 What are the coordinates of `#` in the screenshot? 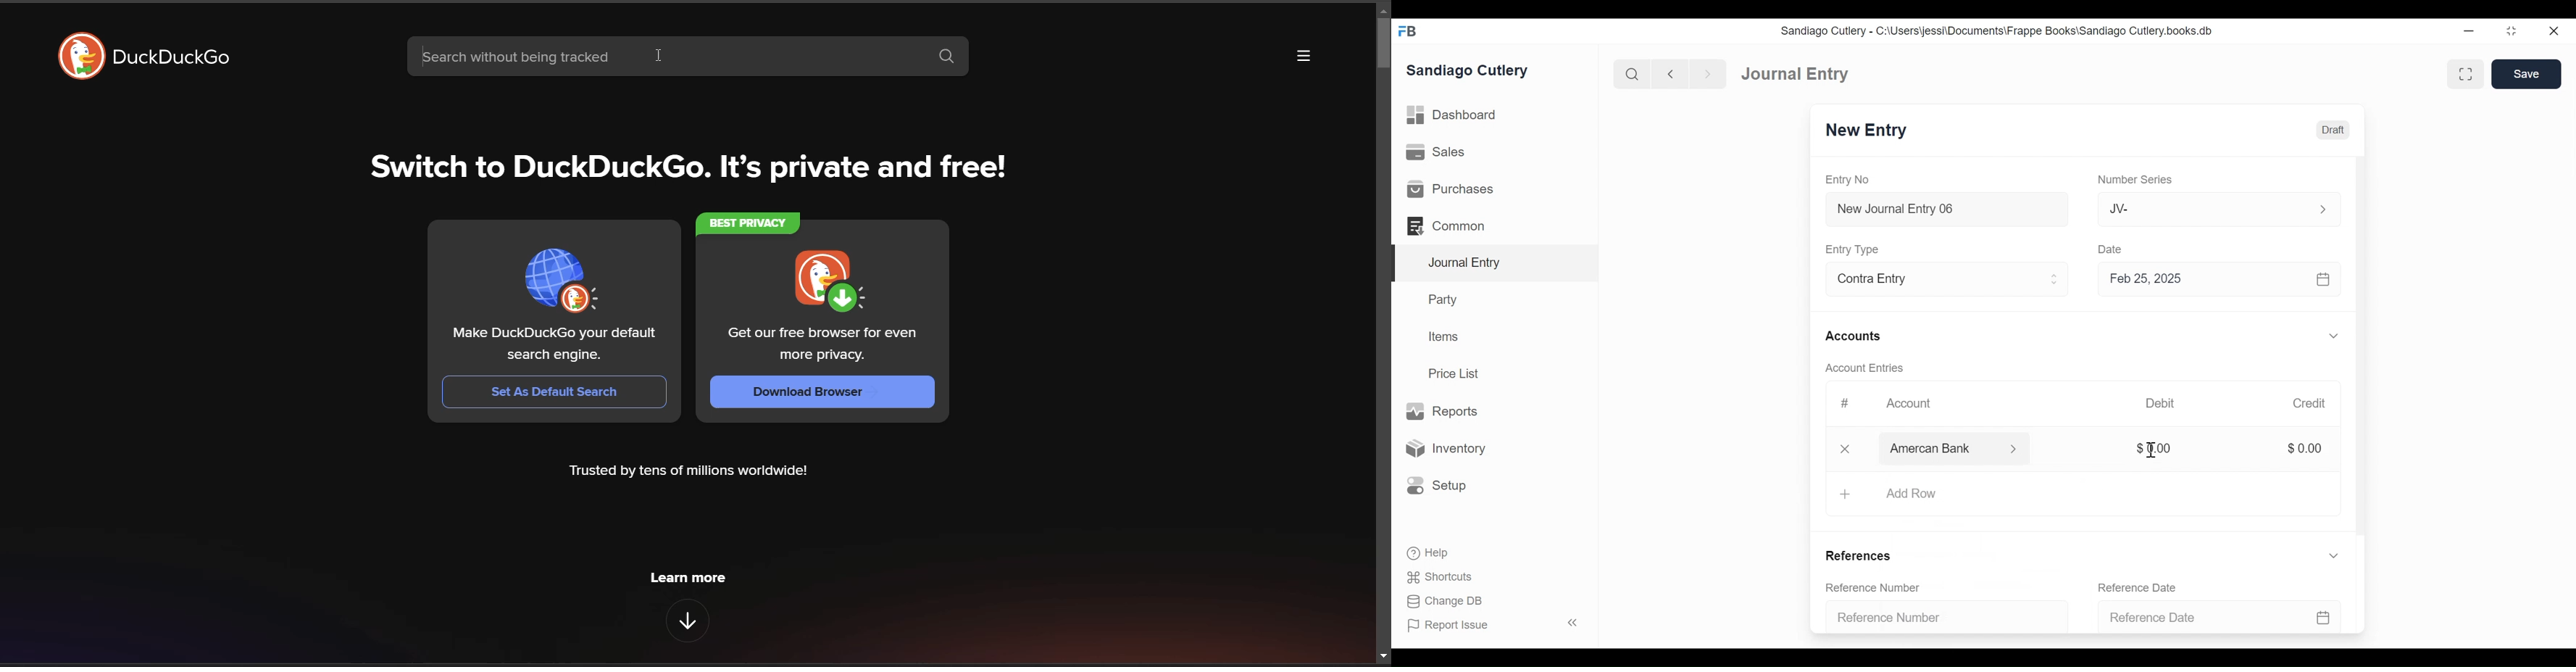 It's located at (1844, 403).